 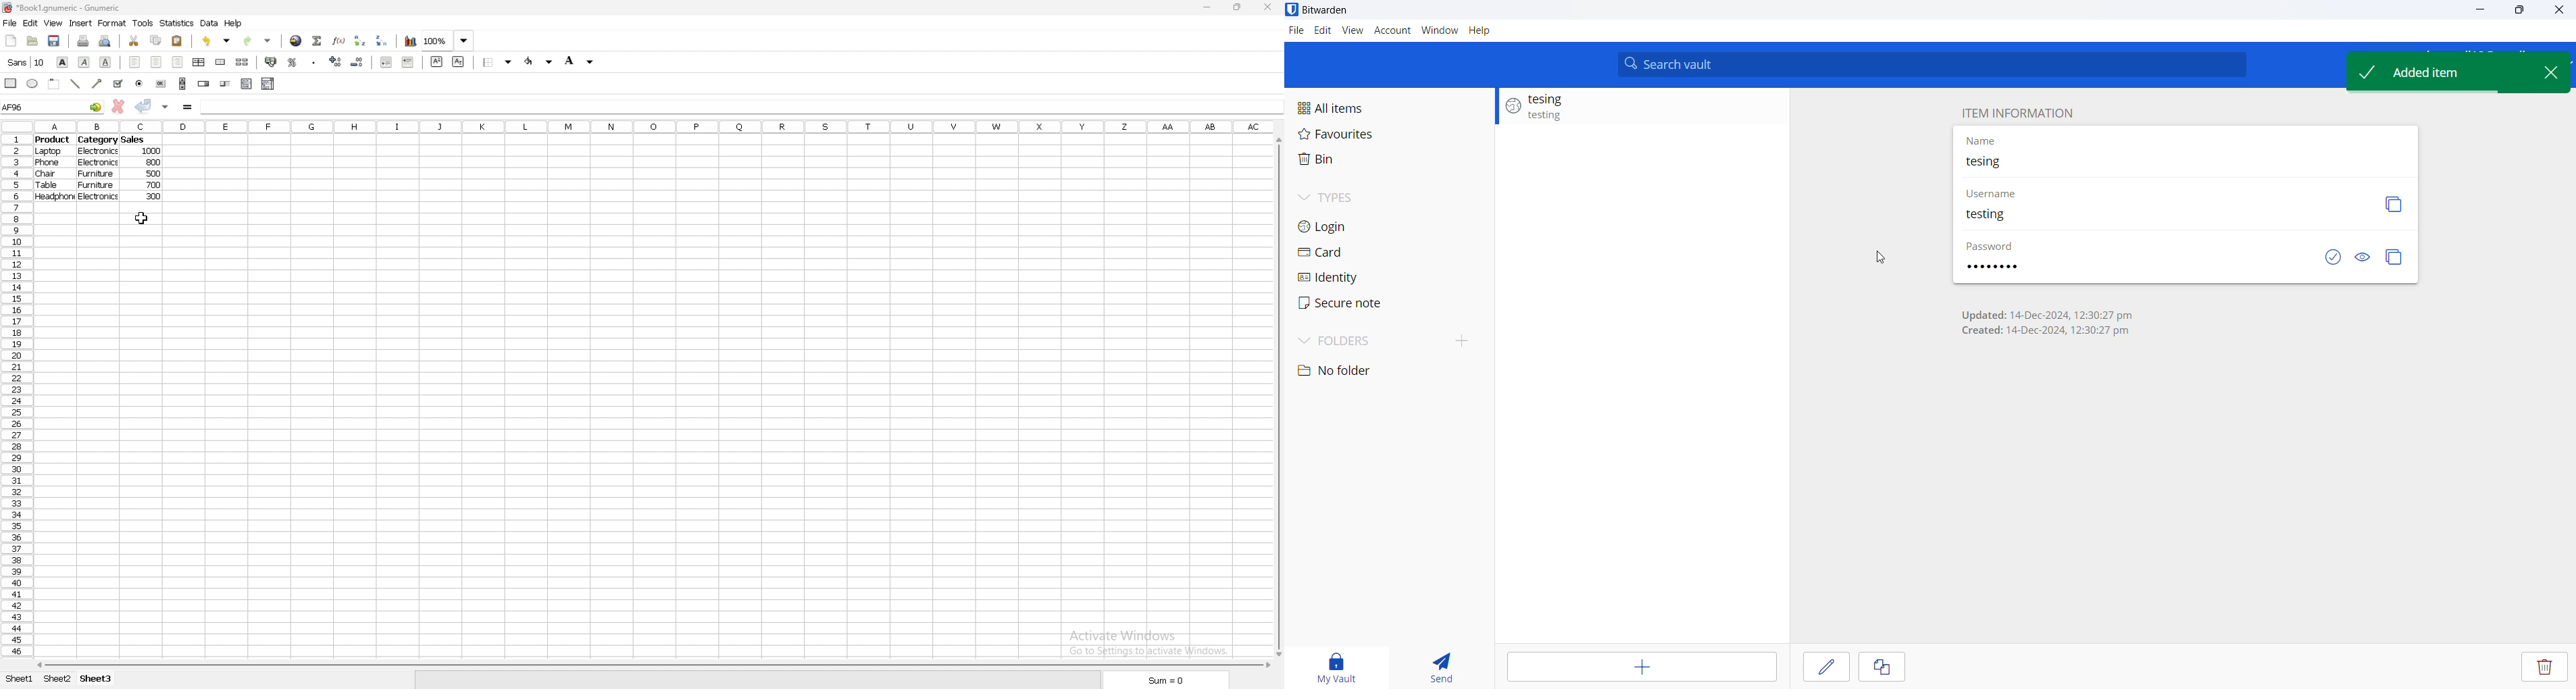 I want to click on centre horizontally, so click(x=199, y=62).